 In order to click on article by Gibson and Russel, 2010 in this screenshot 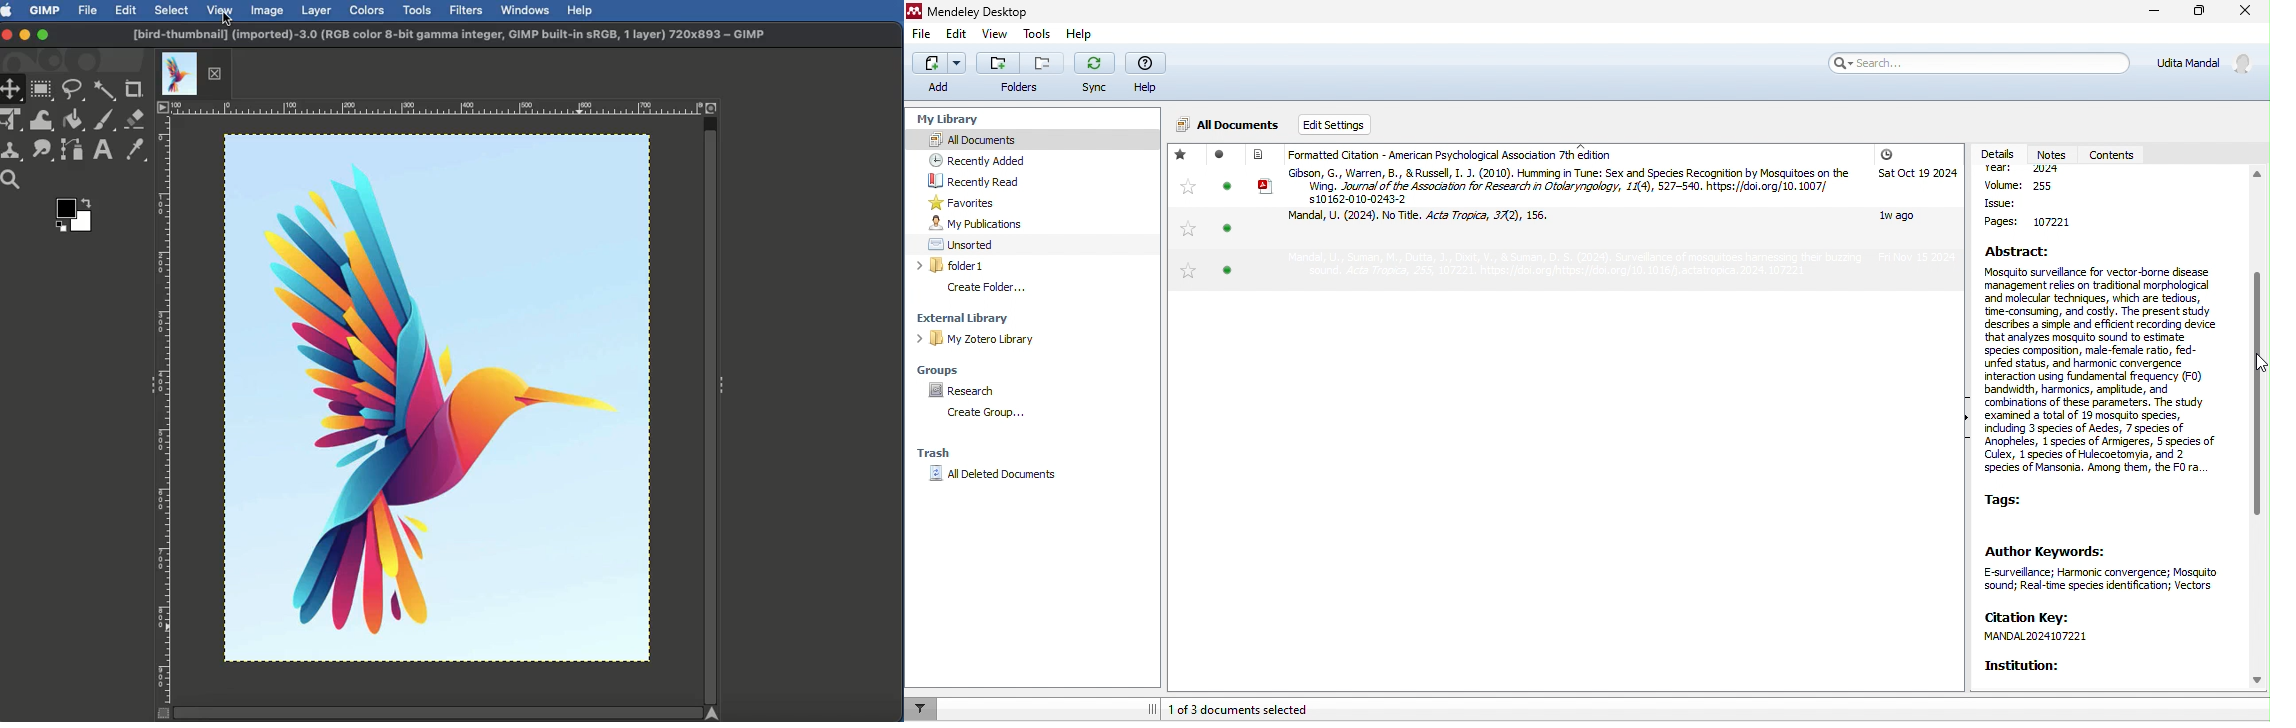, I will do `click(1555, 185)`.